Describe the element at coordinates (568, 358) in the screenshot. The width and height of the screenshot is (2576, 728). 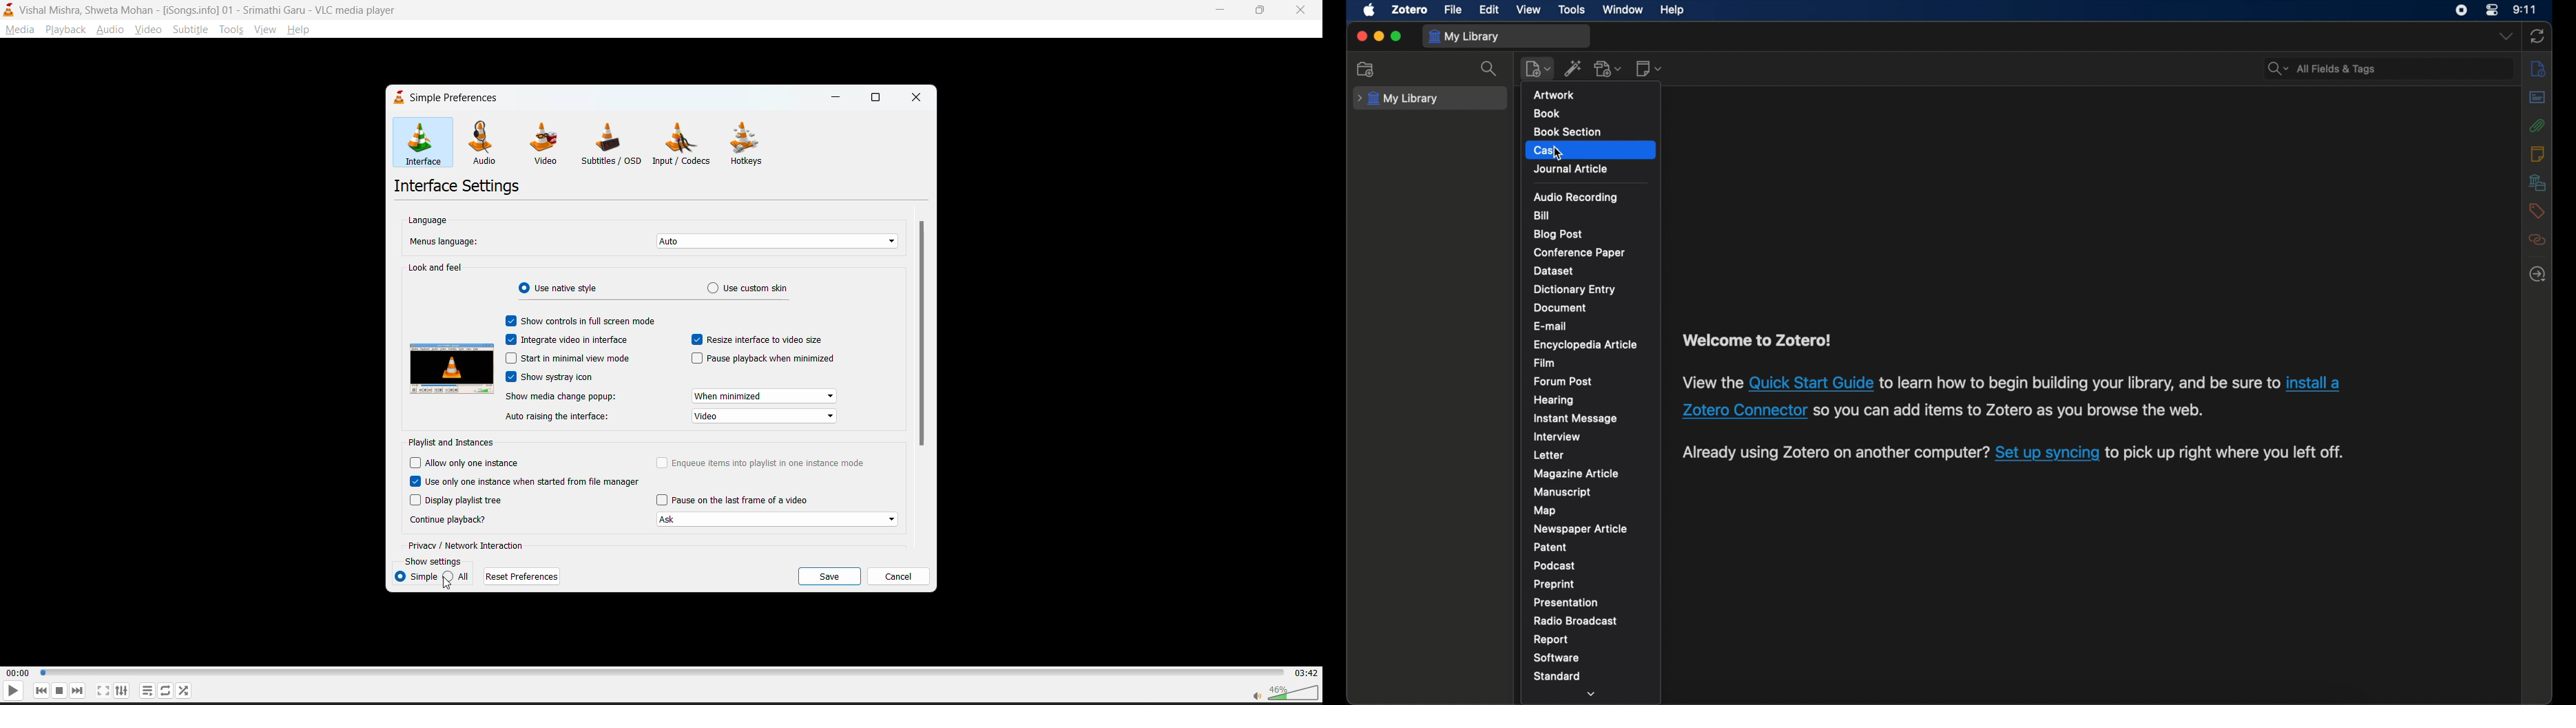
I see `start in minimal view mode` at that location.